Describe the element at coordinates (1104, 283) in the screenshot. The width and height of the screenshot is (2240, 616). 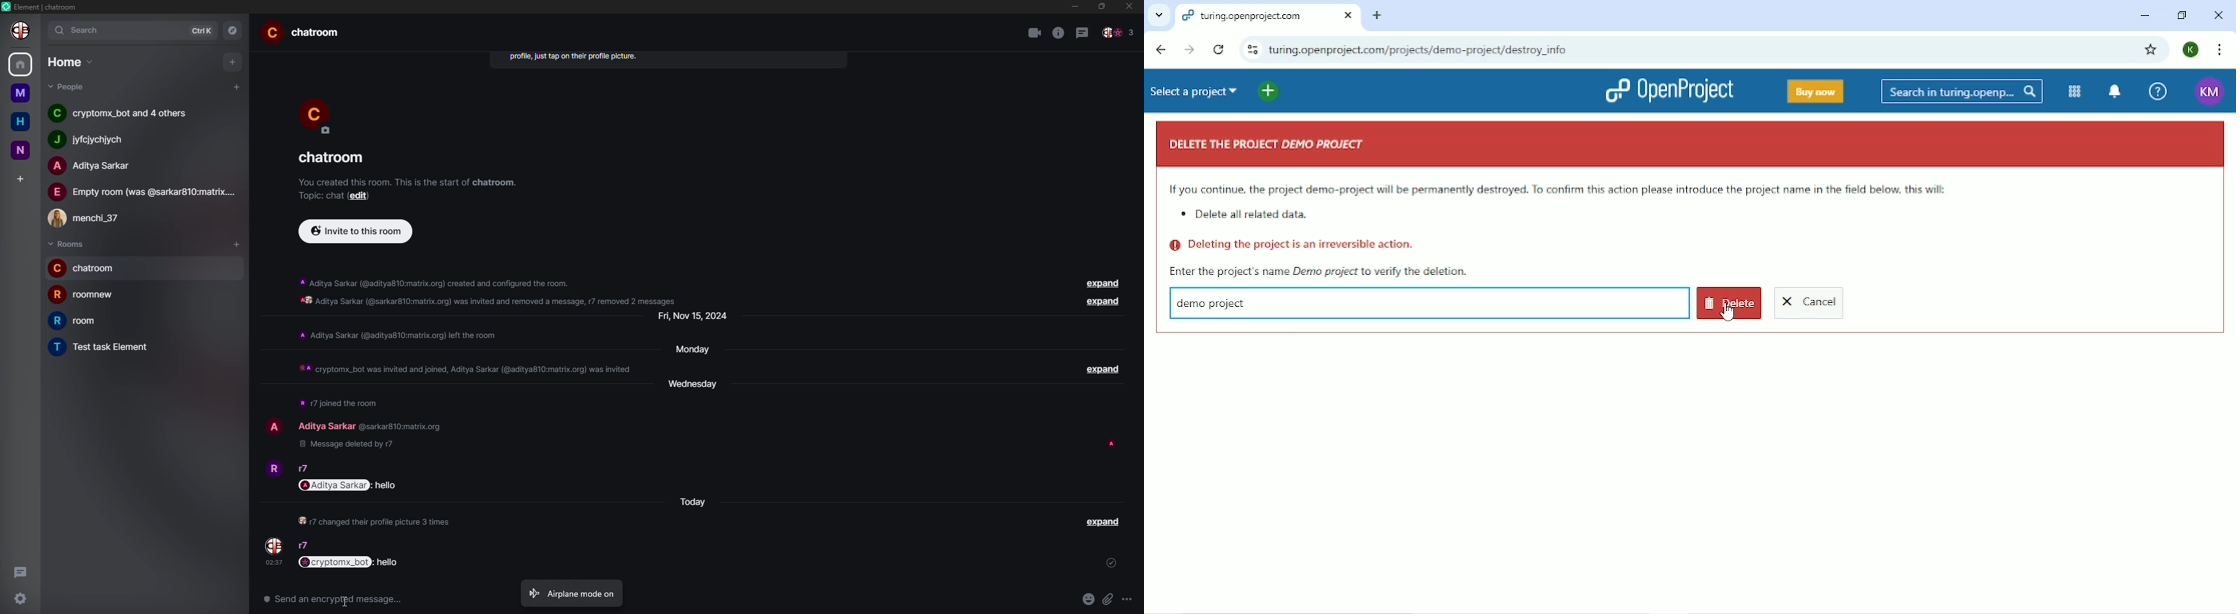
I see `expand` at that location.